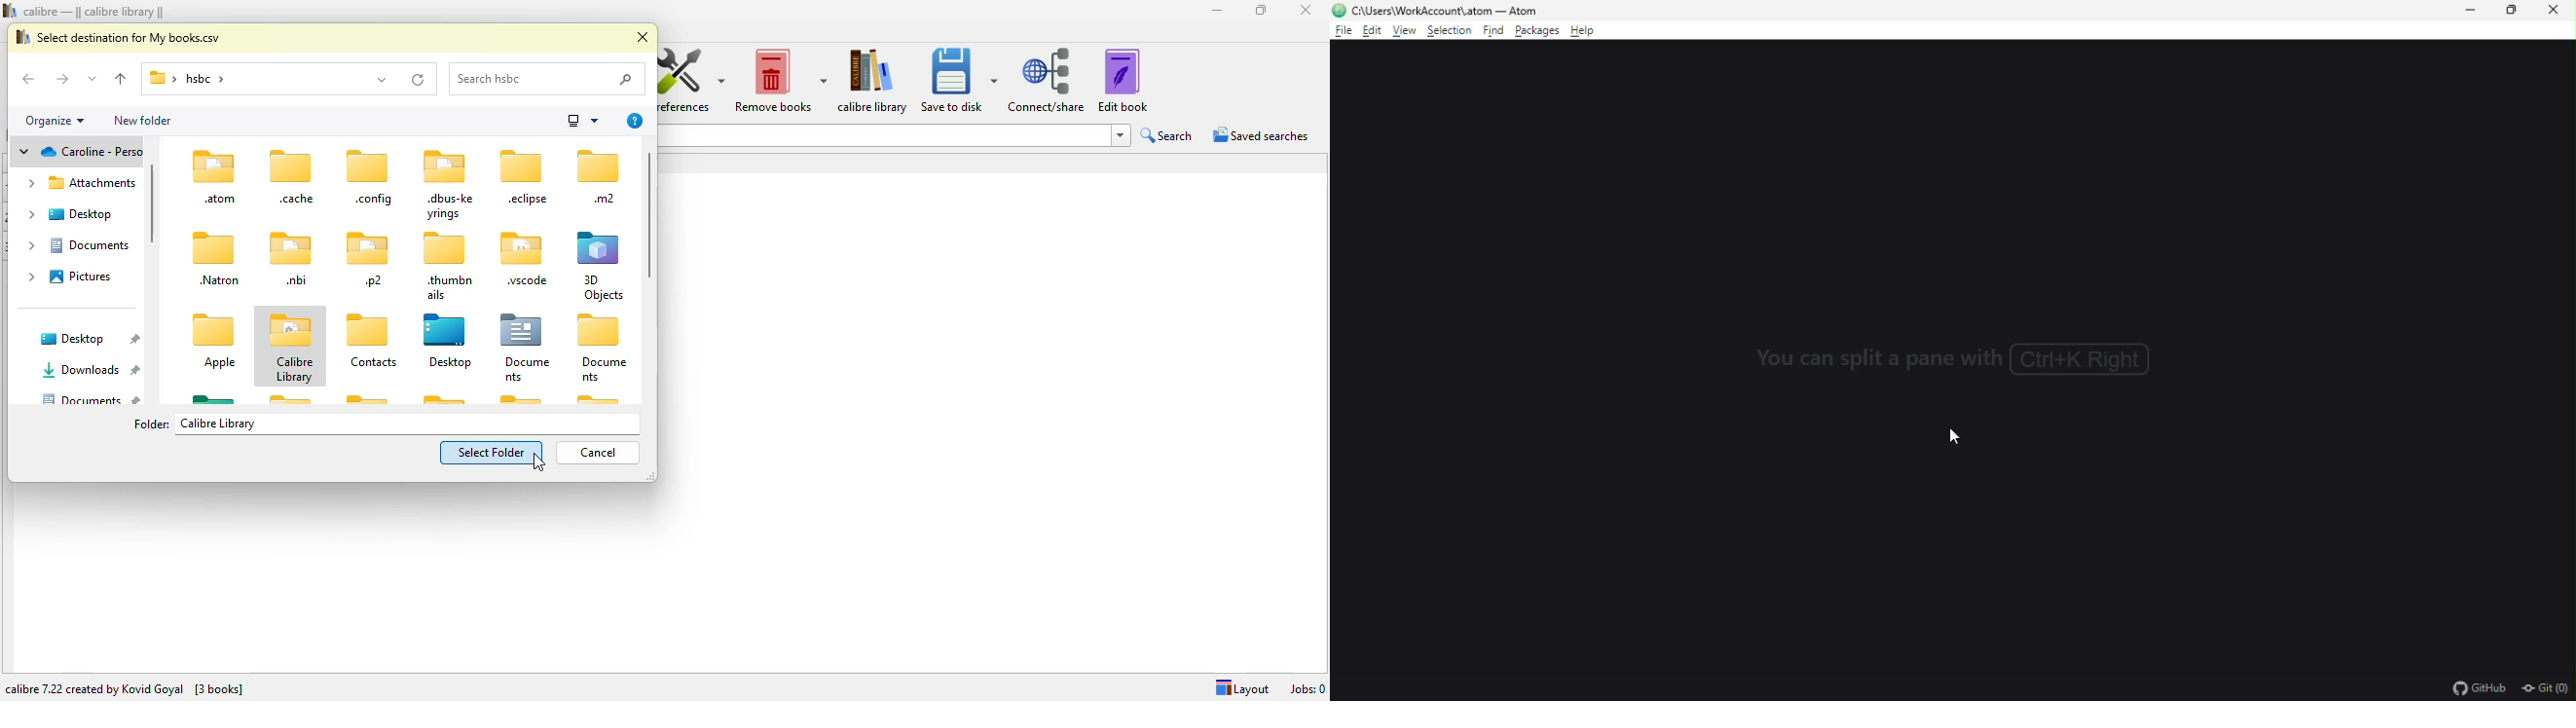 This screenshot has height=728, width=2576. What do you see at coordinates (1238, 685) in the screenshot?
I see `Layout` at bounding box center [1238, 685].